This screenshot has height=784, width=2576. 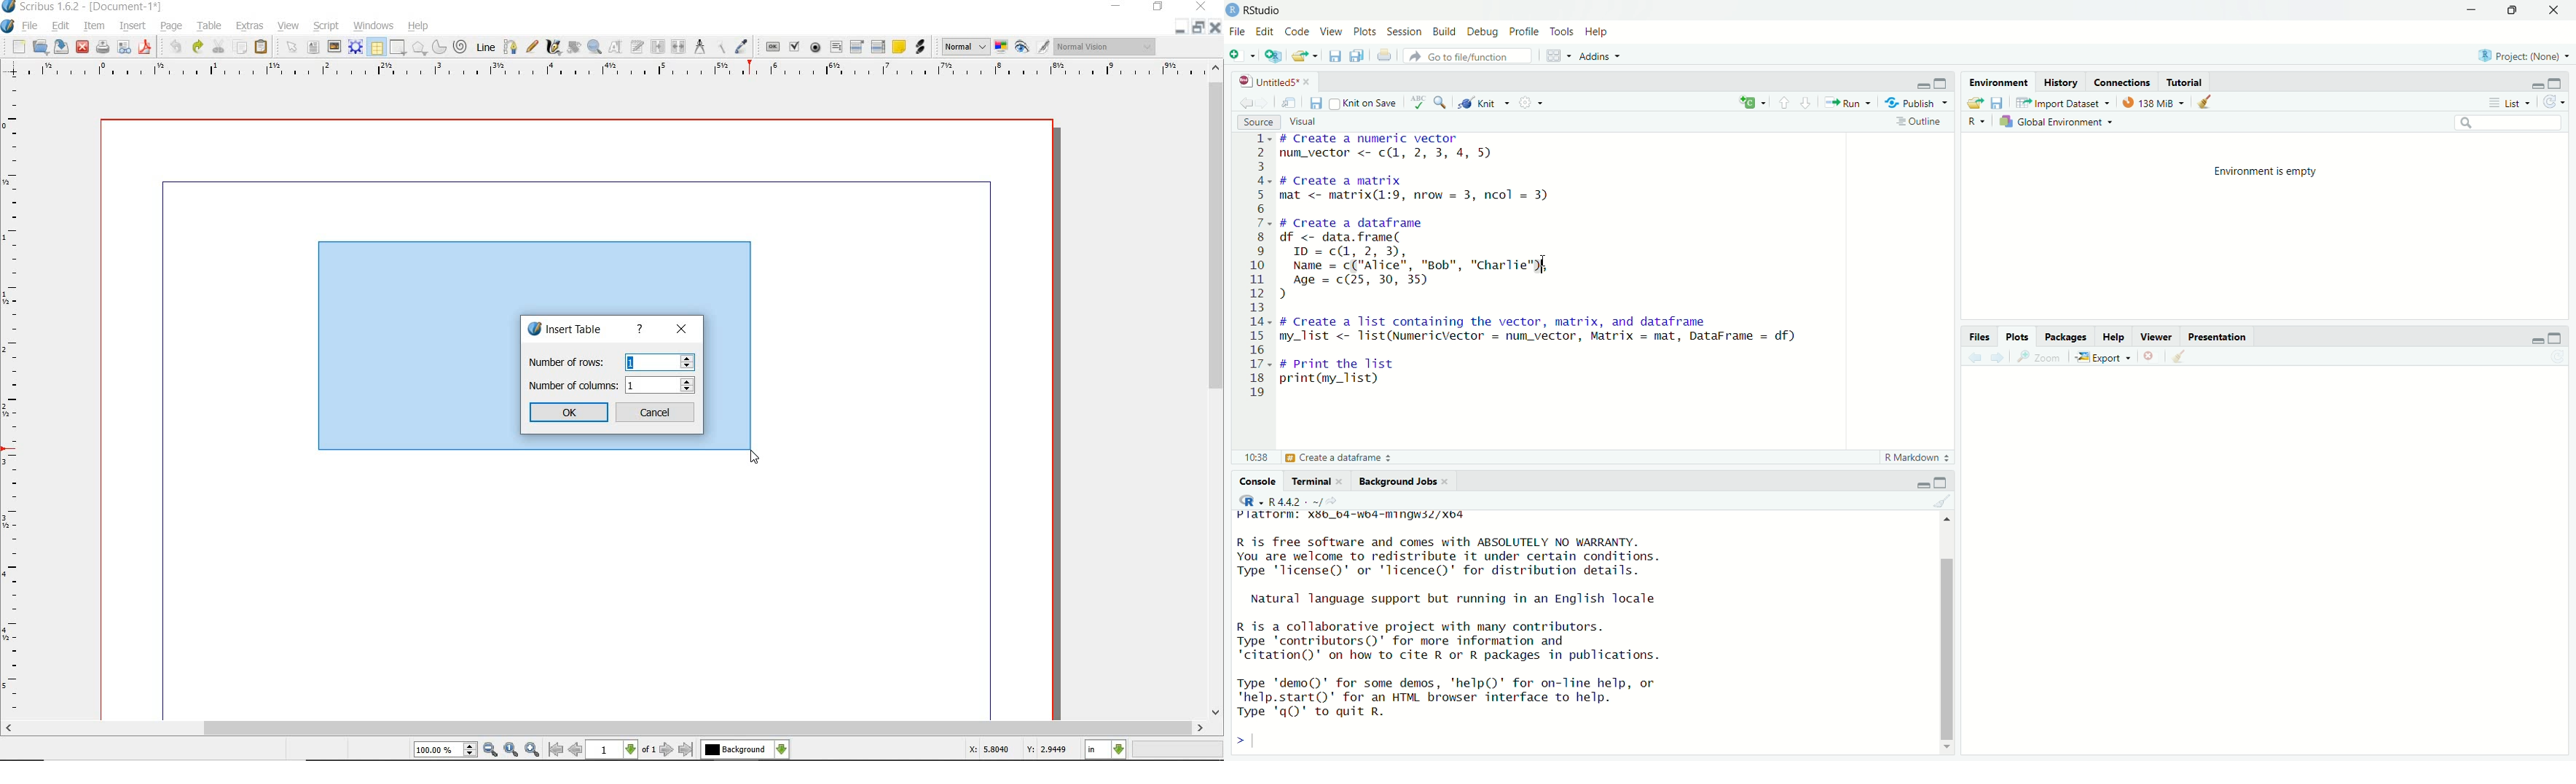 I want to click on windows, so click(x=373, y=26).